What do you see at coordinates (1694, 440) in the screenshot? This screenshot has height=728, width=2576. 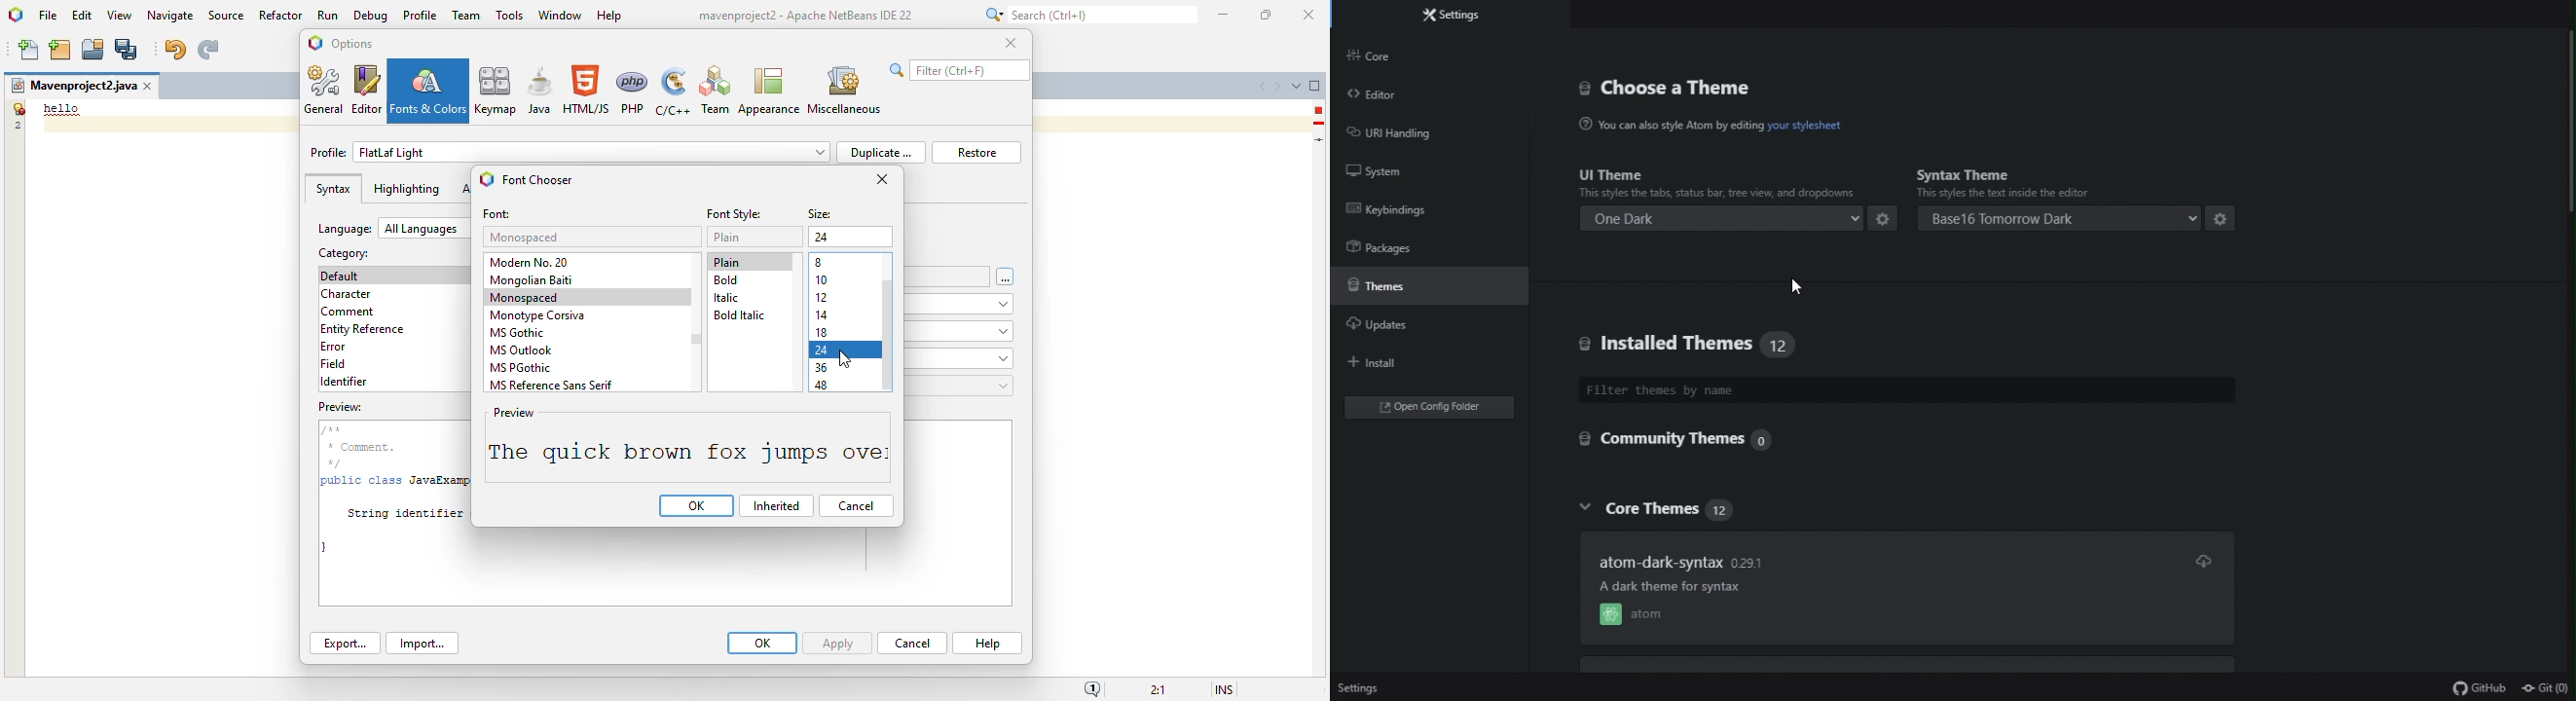 I see `Community themes 0` at bounding box center [1694, 440].